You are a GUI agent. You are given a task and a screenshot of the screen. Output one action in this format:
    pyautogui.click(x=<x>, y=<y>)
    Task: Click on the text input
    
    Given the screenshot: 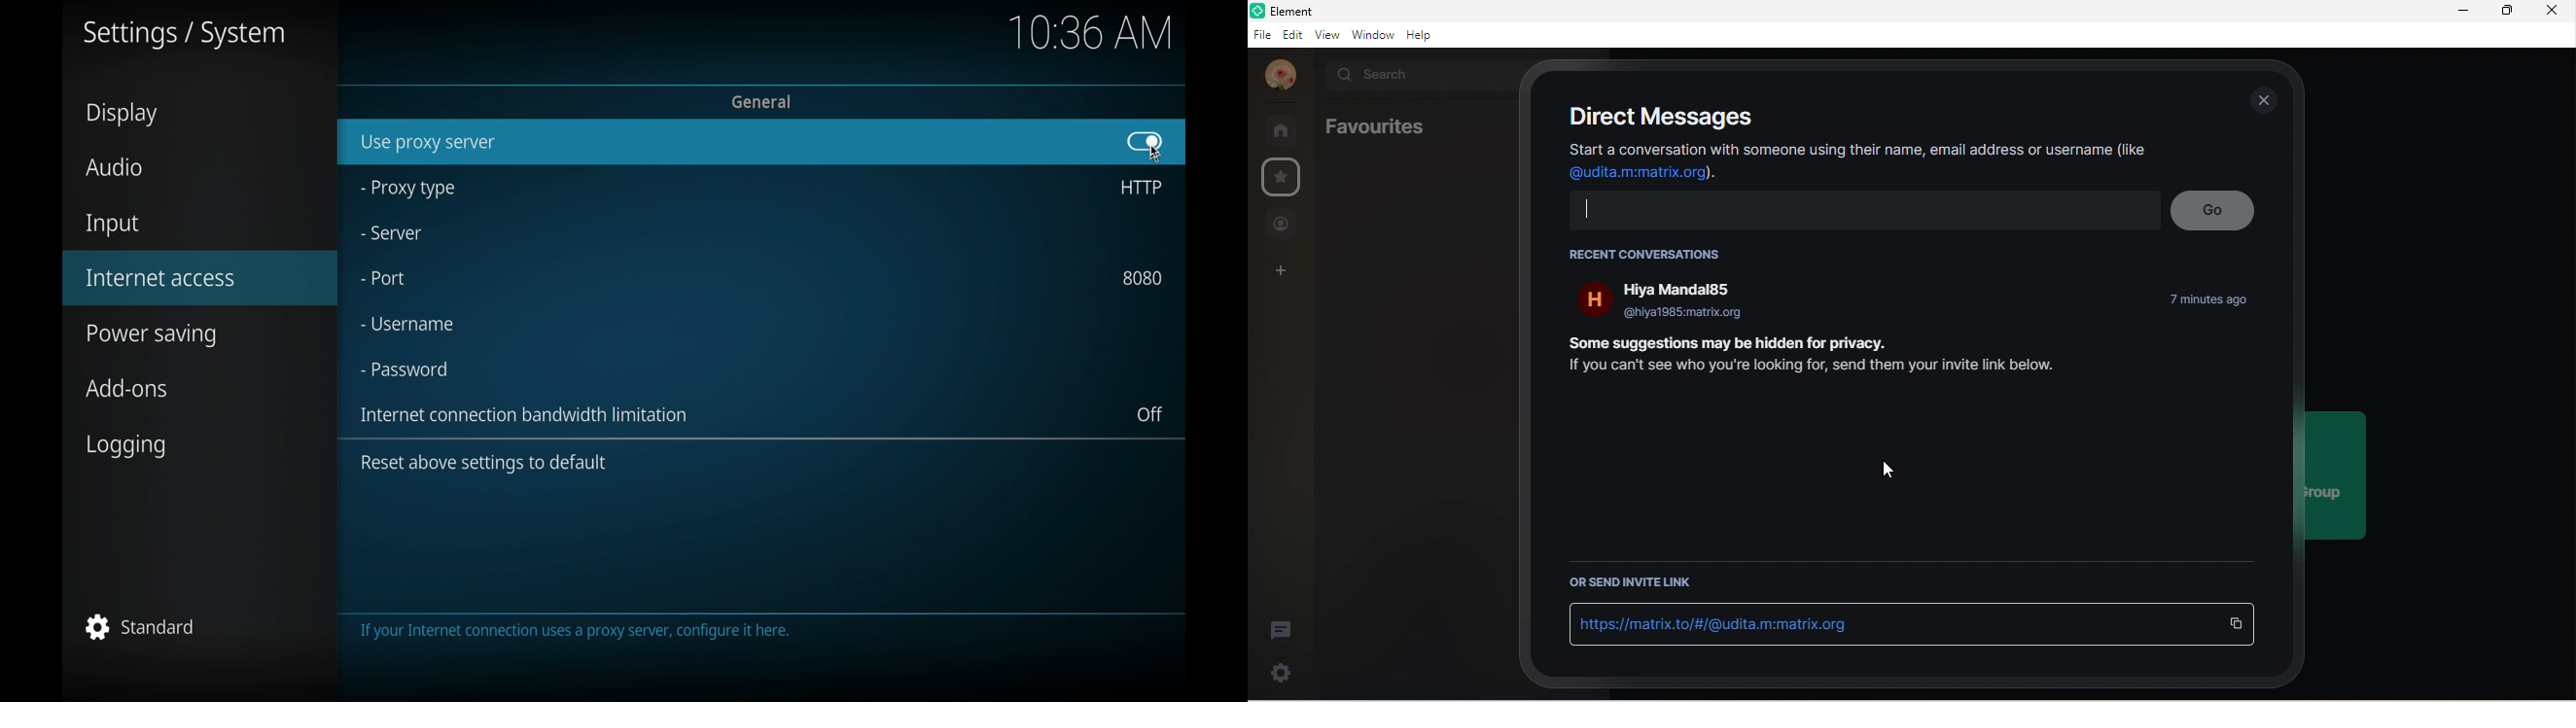 What is the action you would take?
    pyautogui.click(x=1861, y=210)
    